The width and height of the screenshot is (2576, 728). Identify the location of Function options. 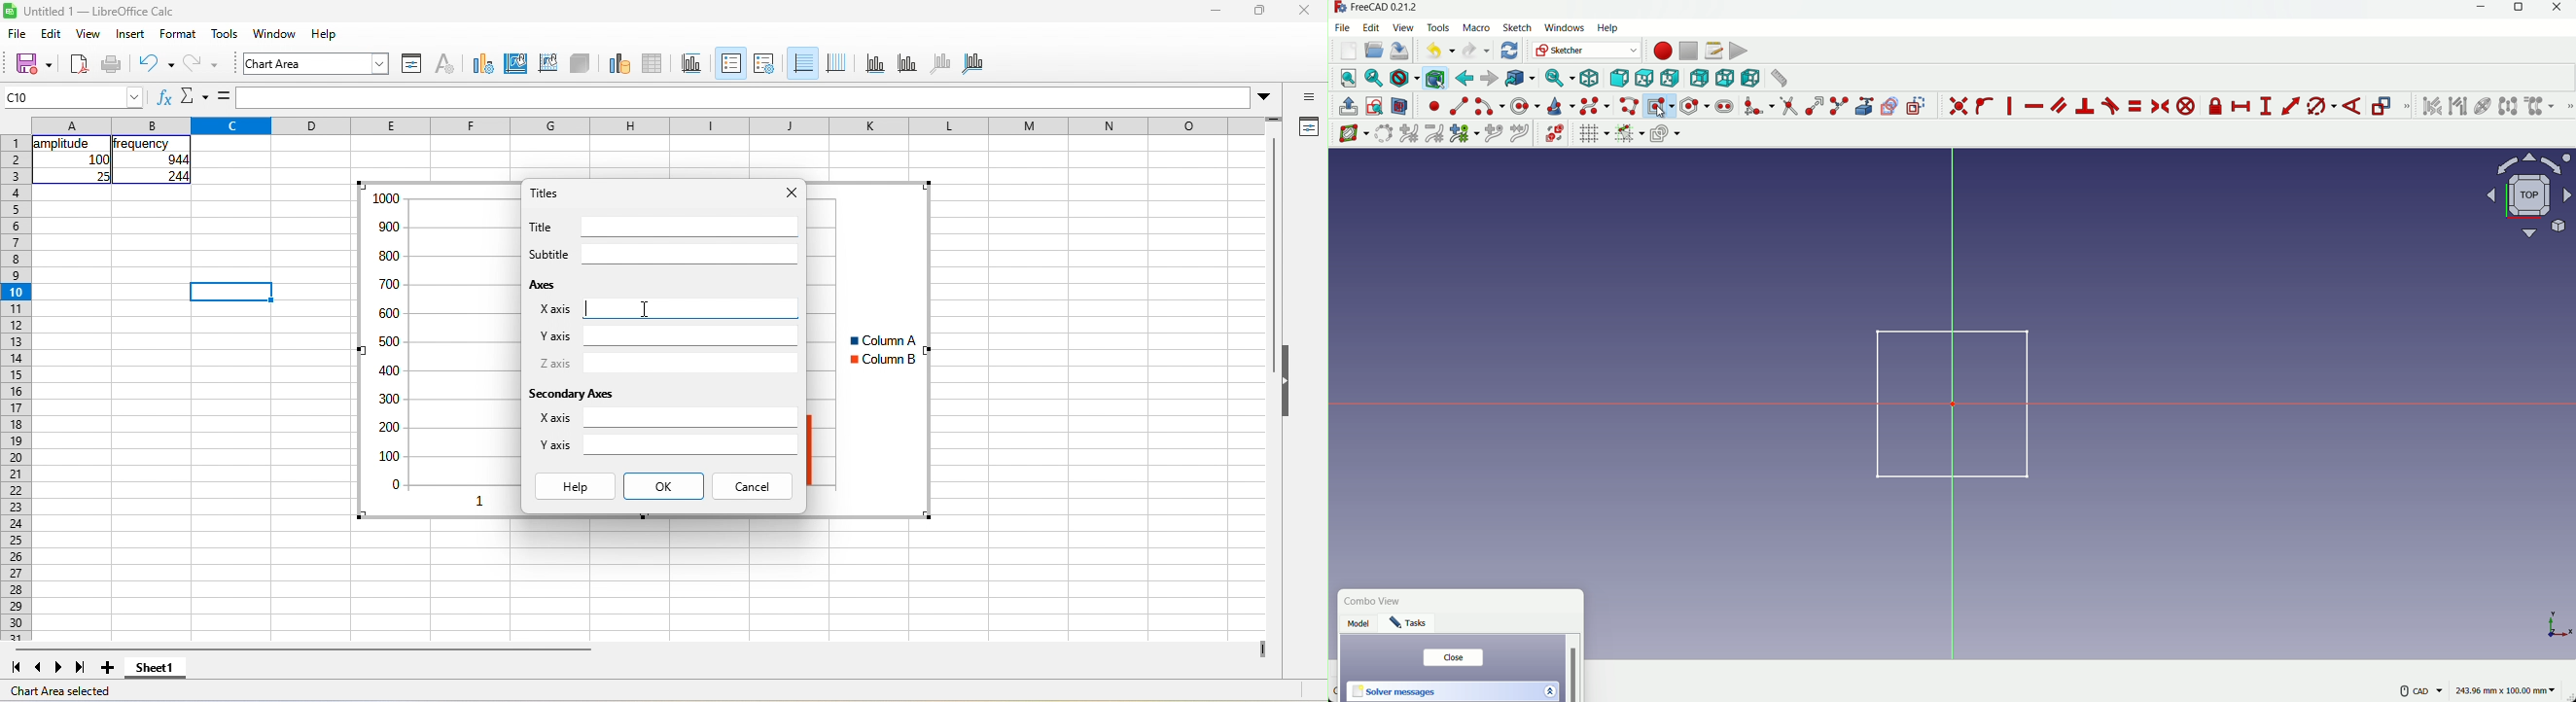
(194, 96).